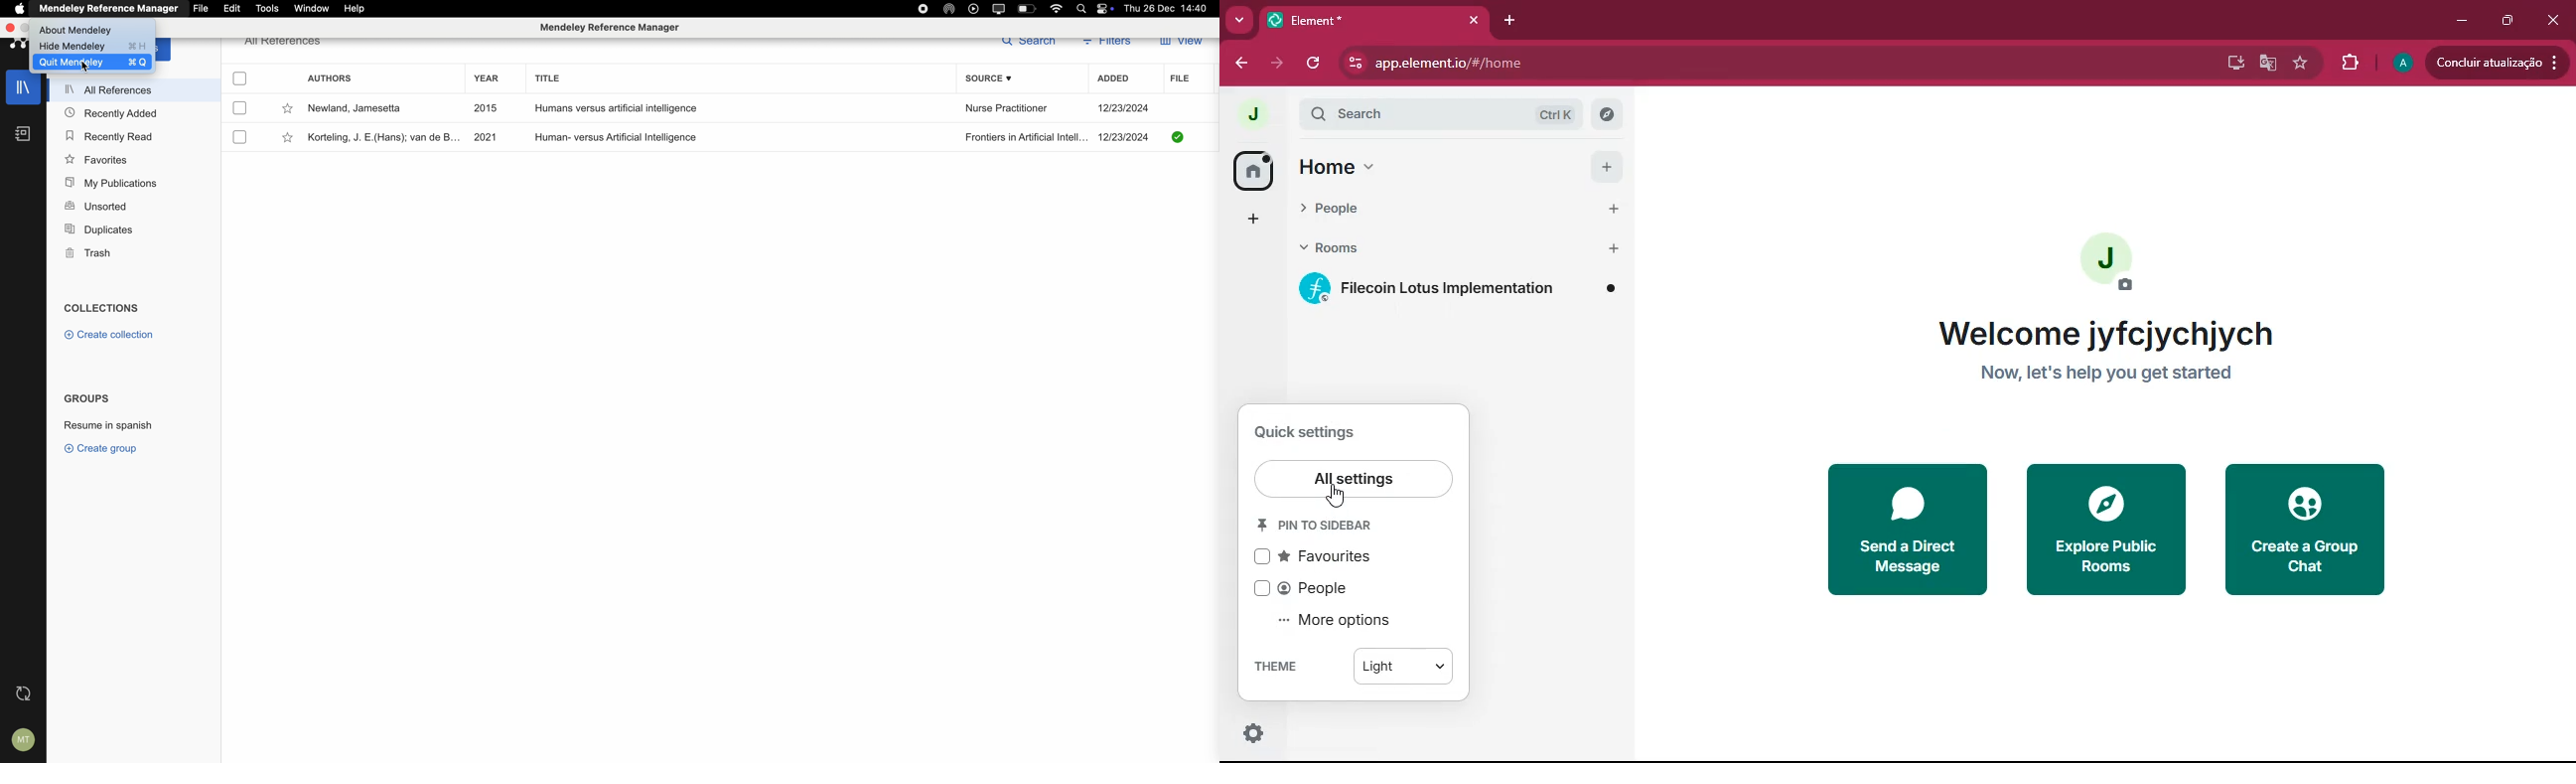 This screenshot has height=784, width=2576. I want to click on edit, so click(233, 9).